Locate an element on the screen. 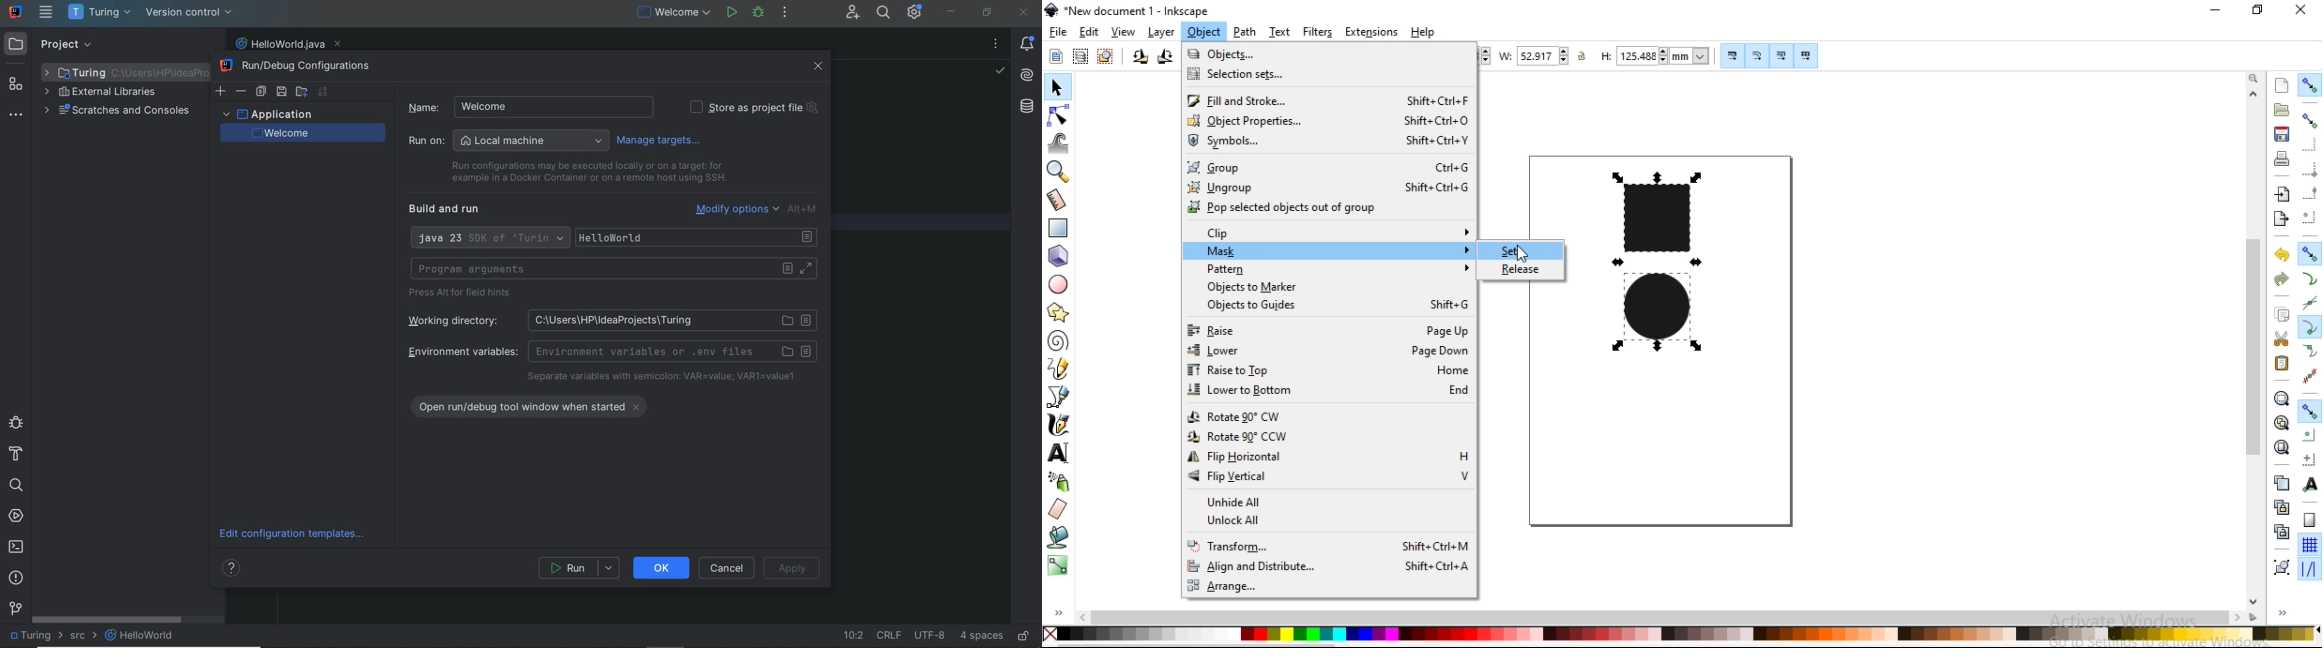  clip is located at coordinates (1334, 233).